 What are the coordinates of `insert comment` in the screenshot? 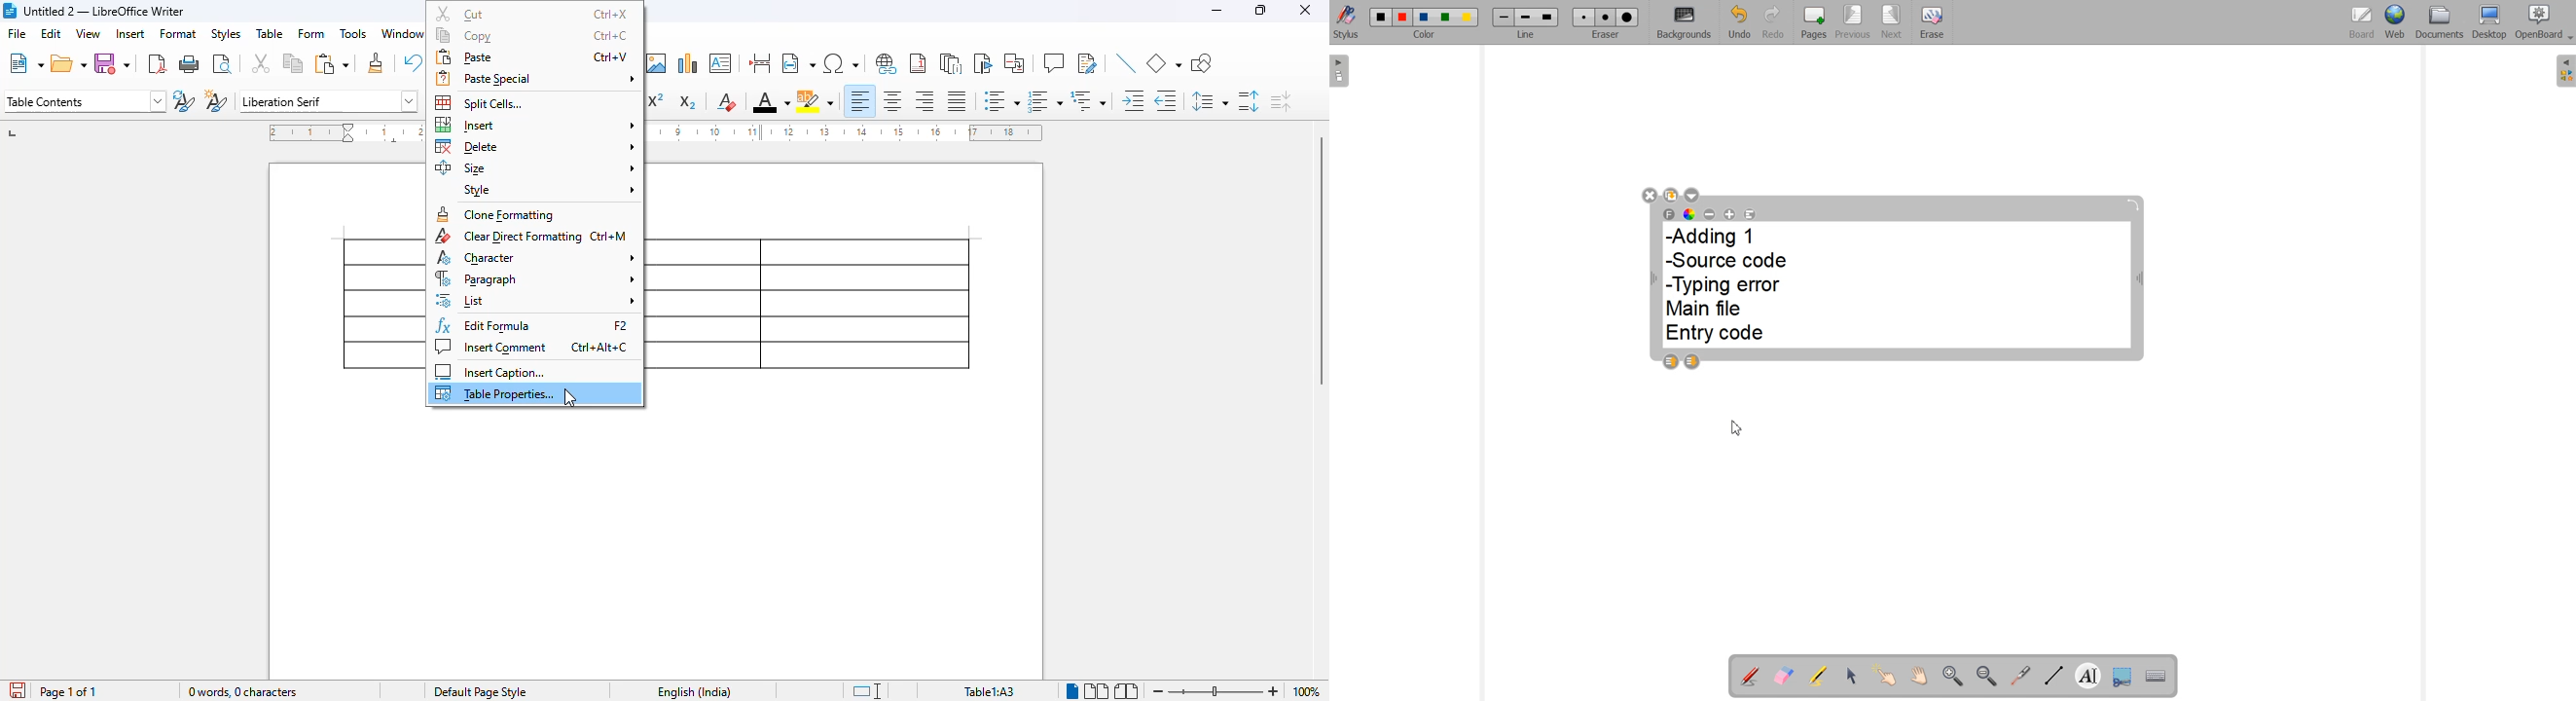 It's located at (491, 347).